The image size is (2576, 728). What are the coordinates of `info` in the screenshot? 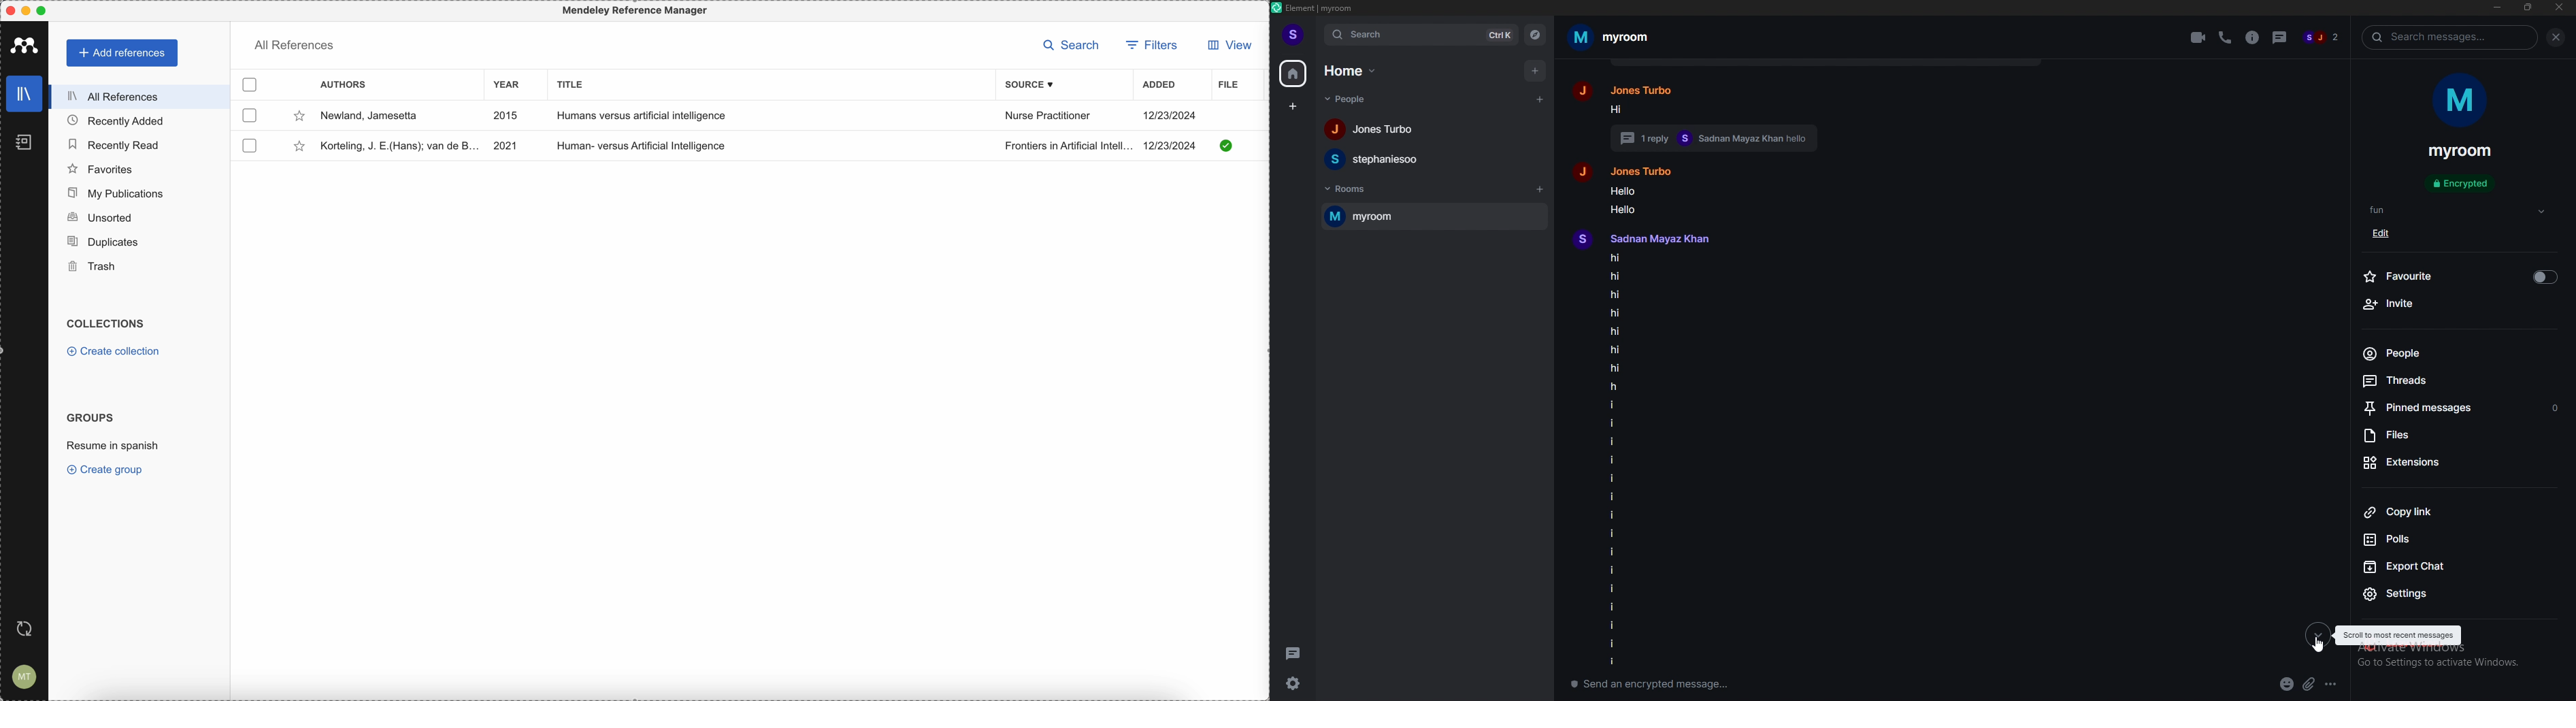 It's located at (2251, 37).